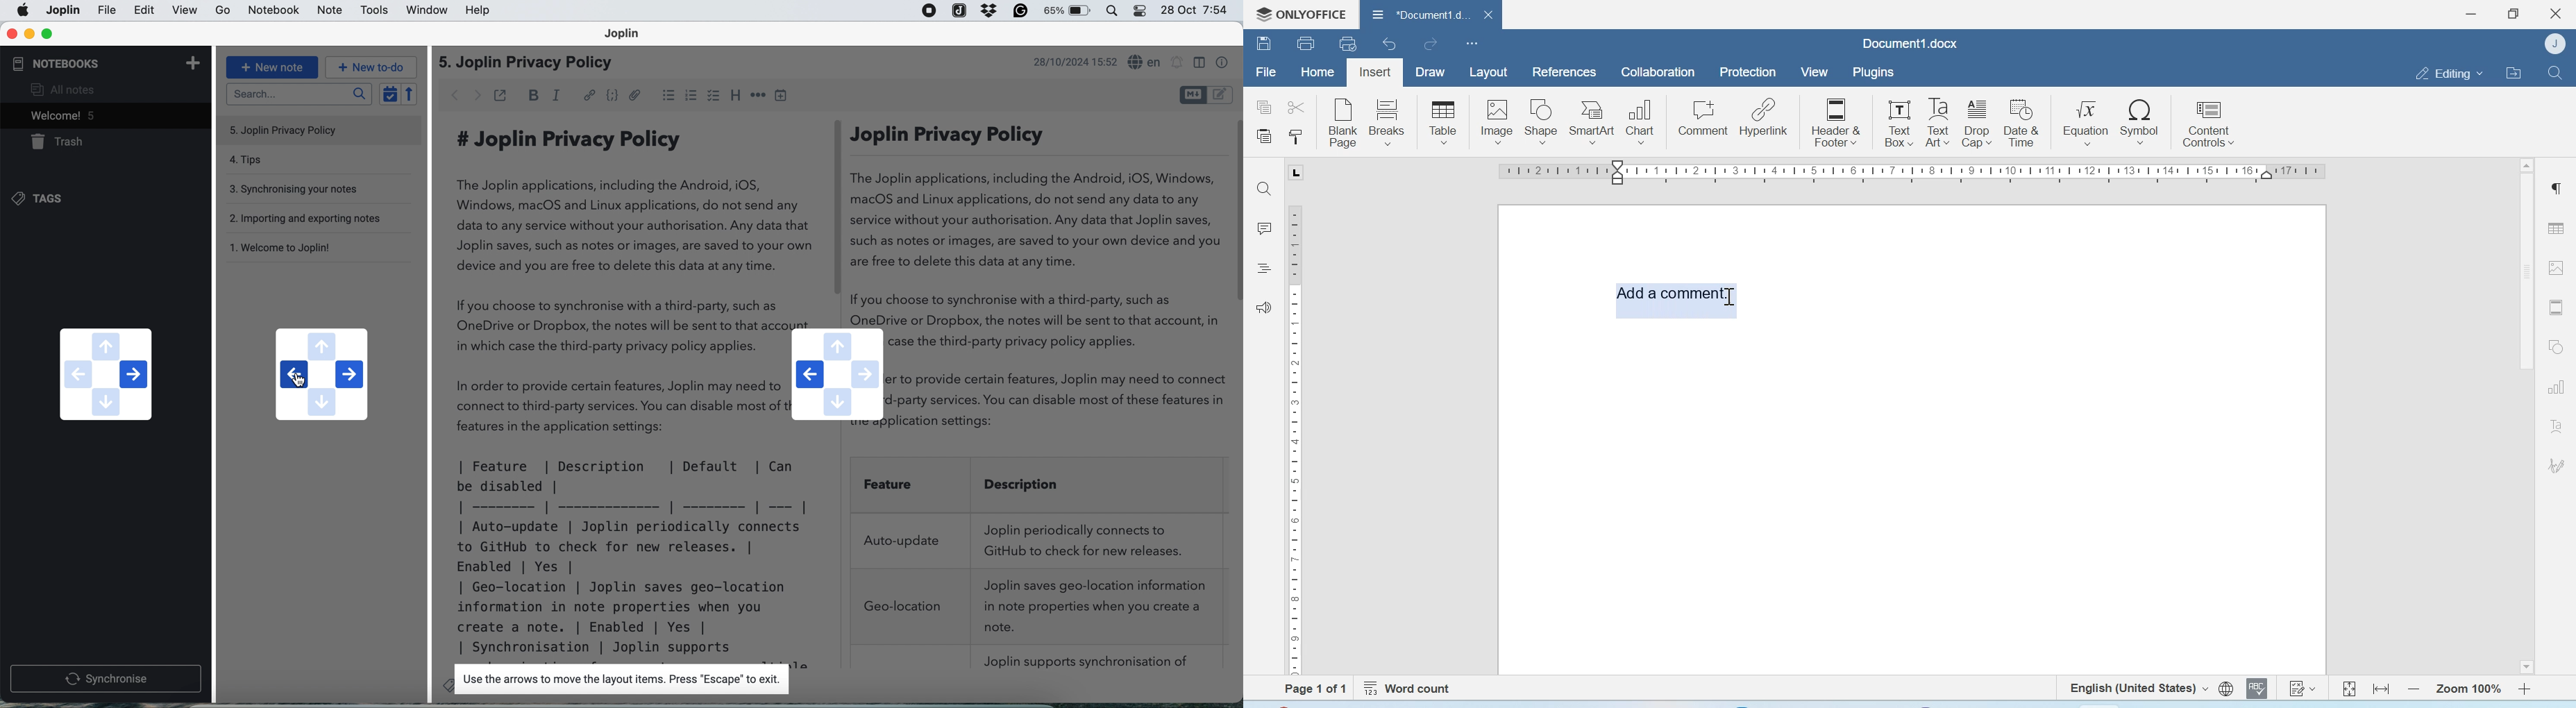  Describe the element at coordinates (62, 10) in the screenshot. I see `file` at that location.